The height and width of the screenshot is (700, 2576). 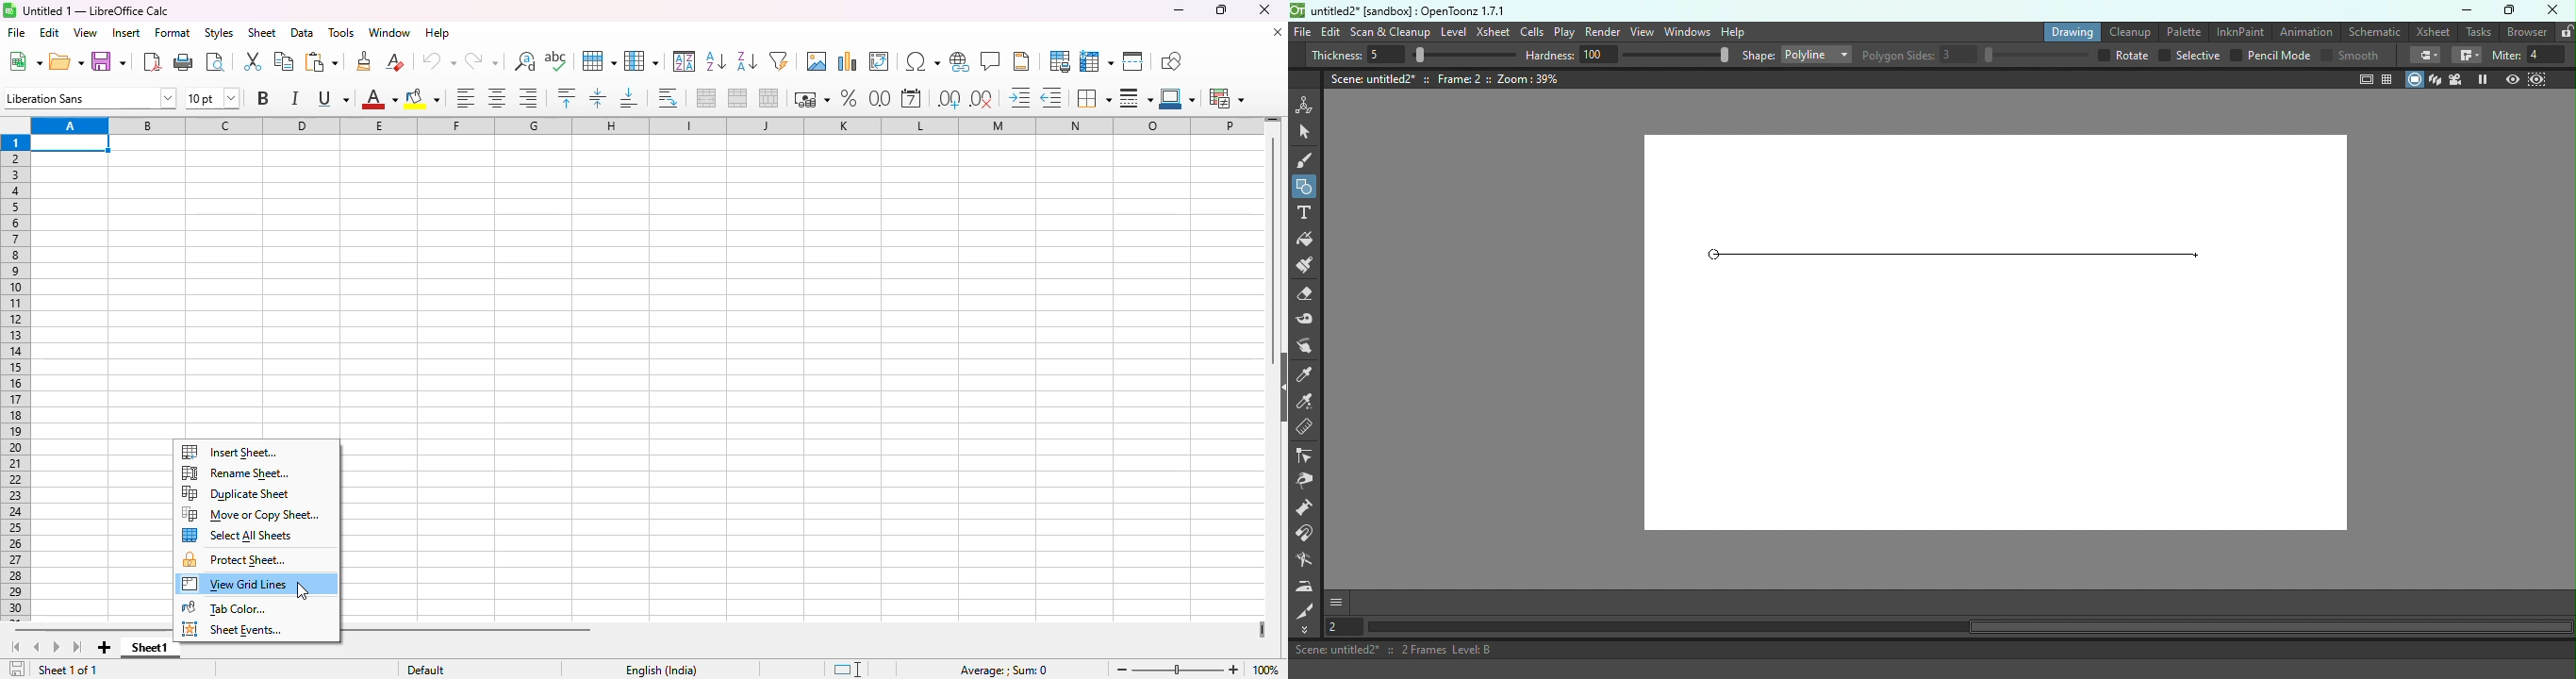 What do you see at coordinates (423, 99) in the screenshot?
I see `background color` at bounding box center [423, 99].